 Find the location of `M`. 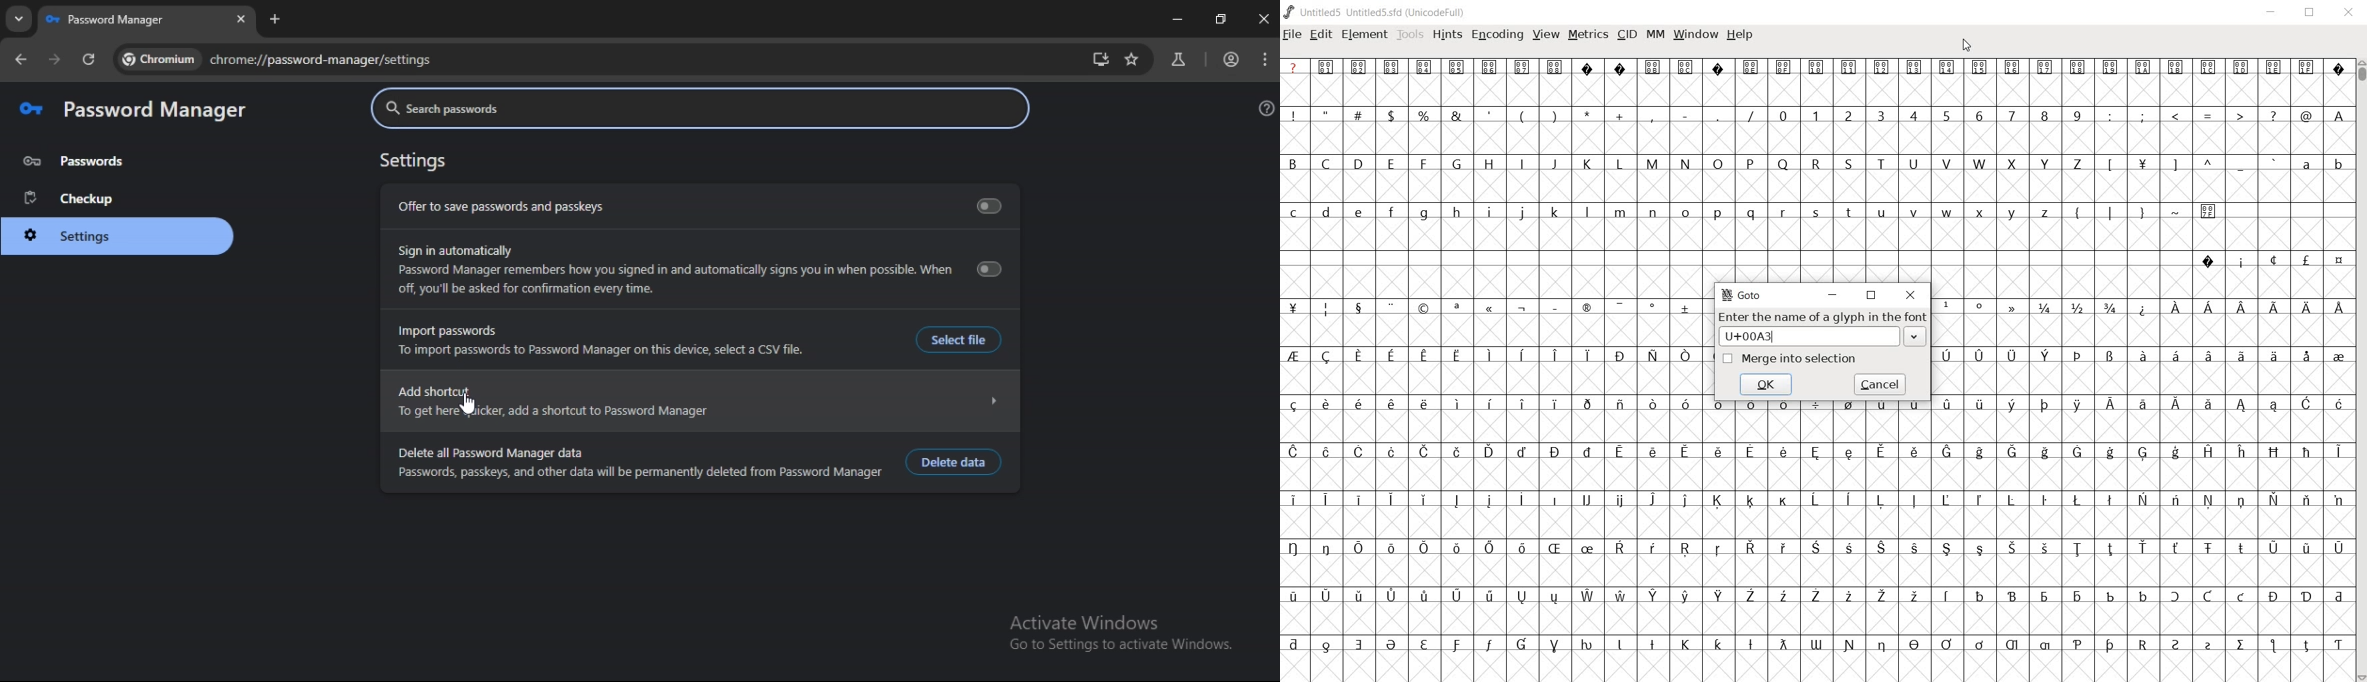

M is located at coordinates (1652, 163).